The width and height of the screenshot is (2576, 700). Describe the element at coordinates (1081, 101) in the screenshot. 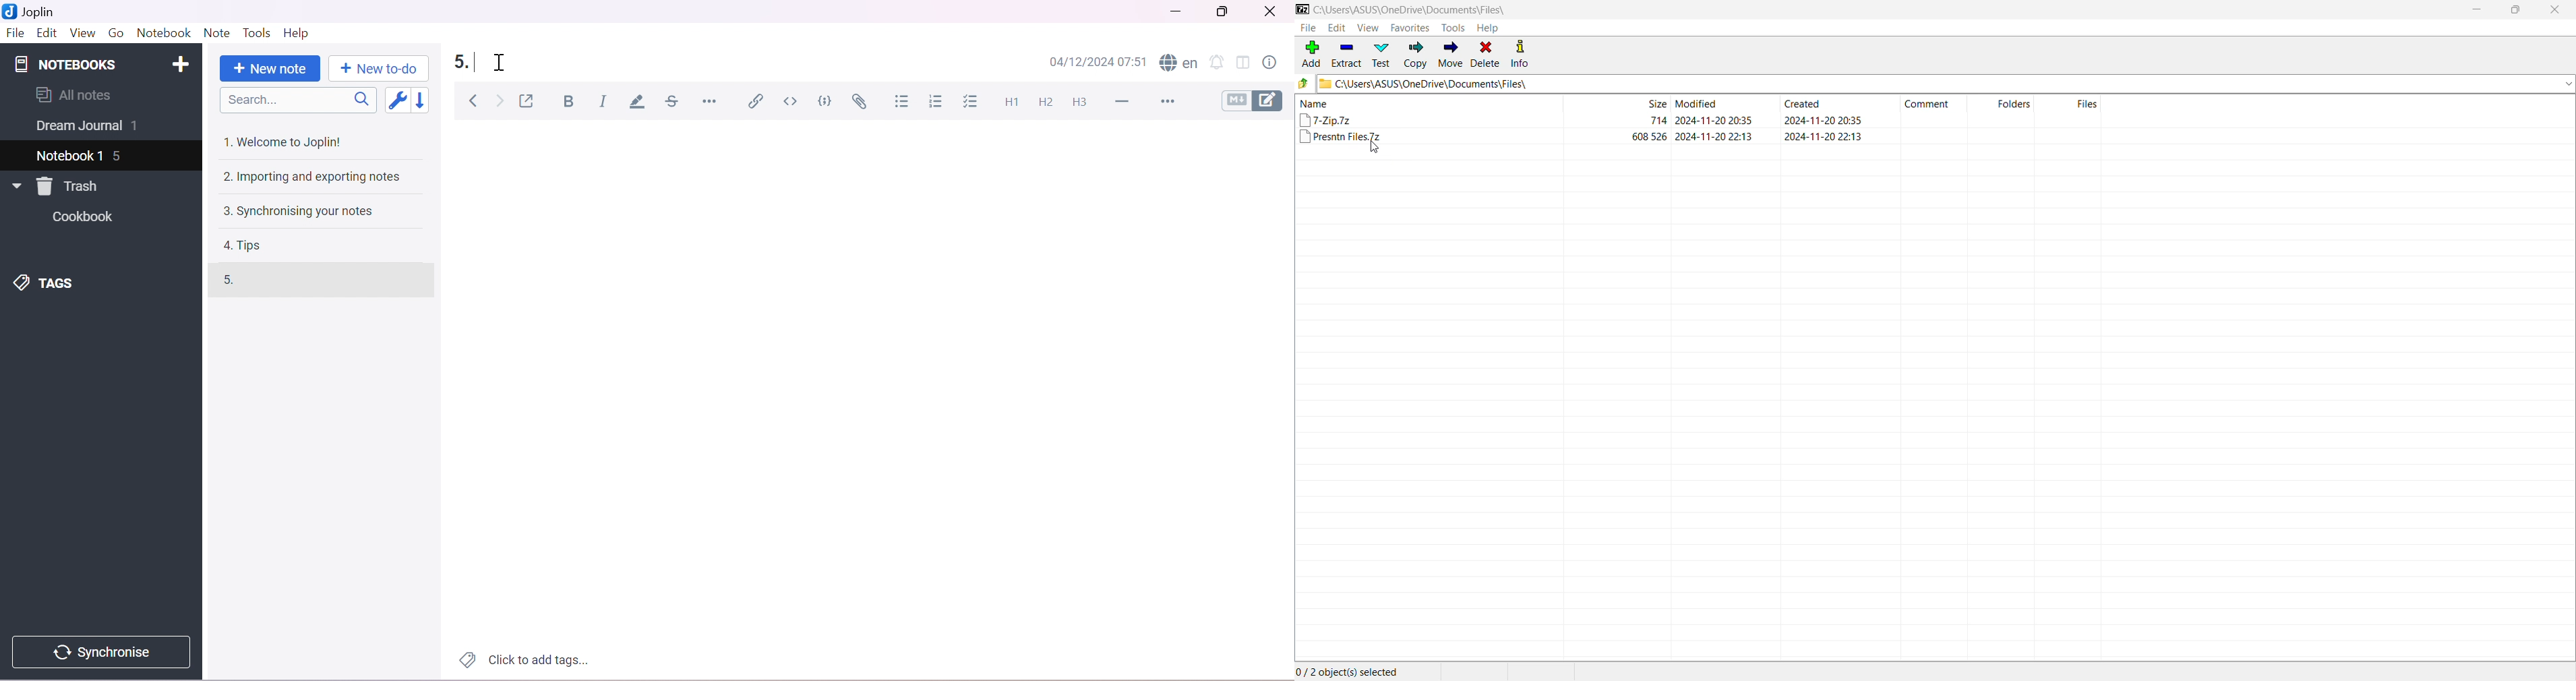

I see `Heading 3` at that location.